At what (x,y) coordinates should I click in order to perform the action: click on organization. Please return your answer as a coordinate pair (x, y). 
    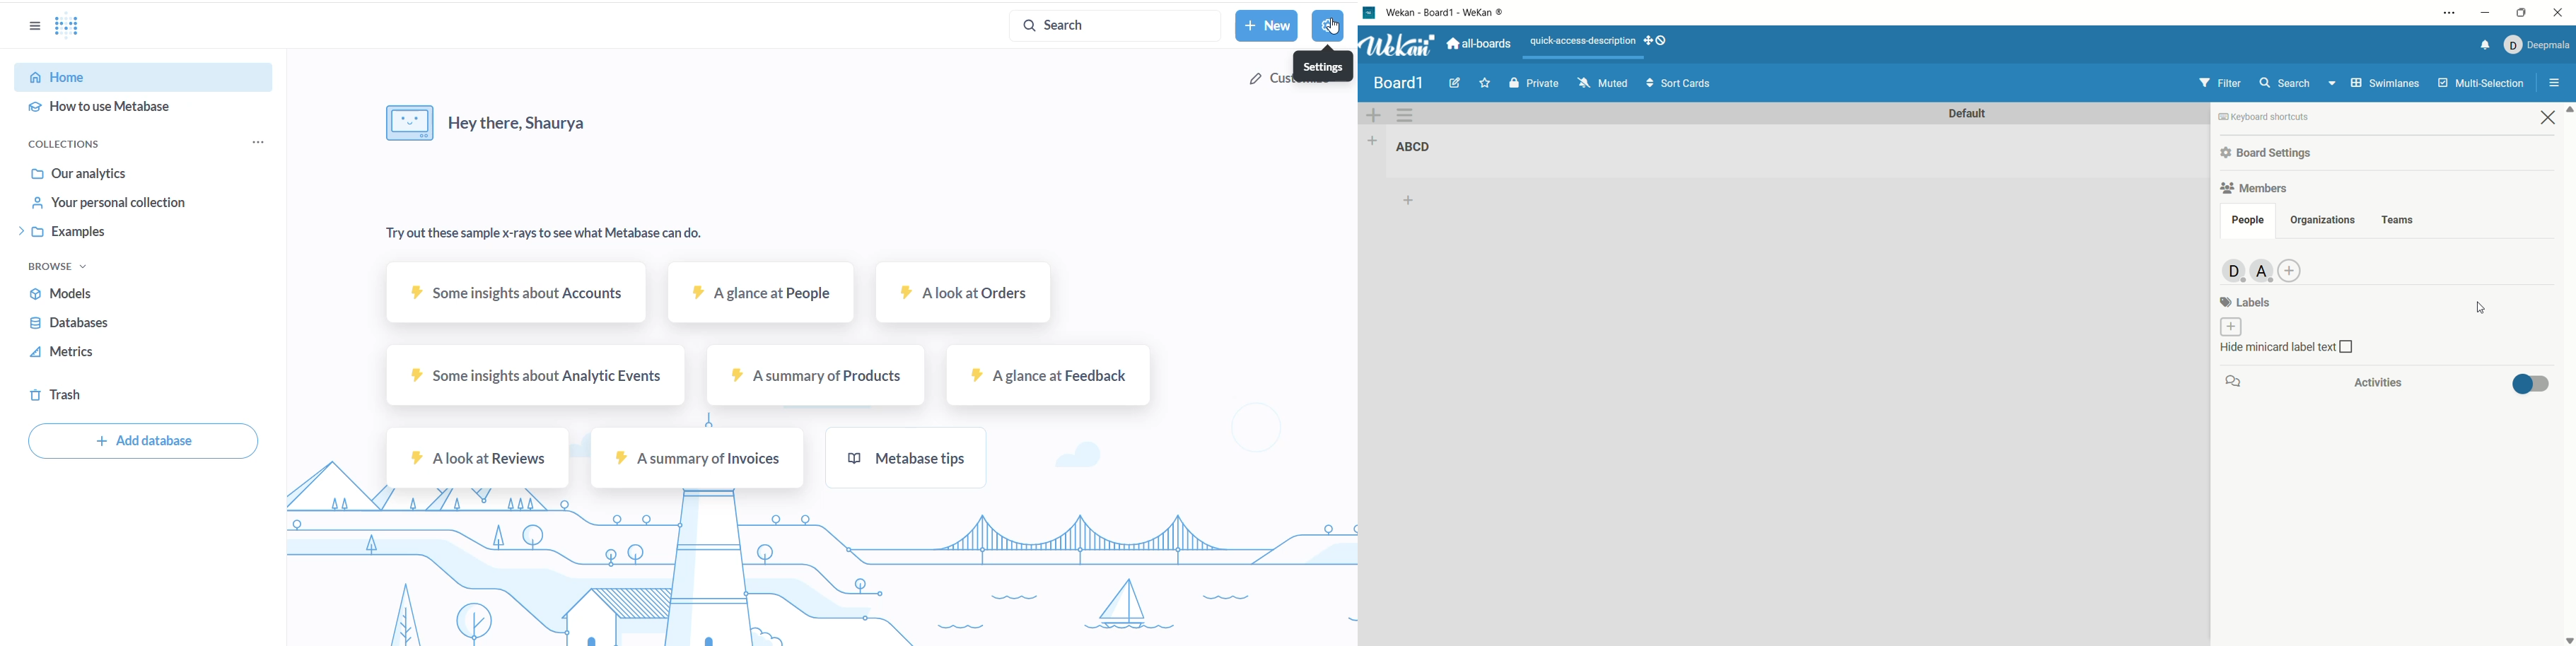
    Looking at the image, I should click on (2321, 221).